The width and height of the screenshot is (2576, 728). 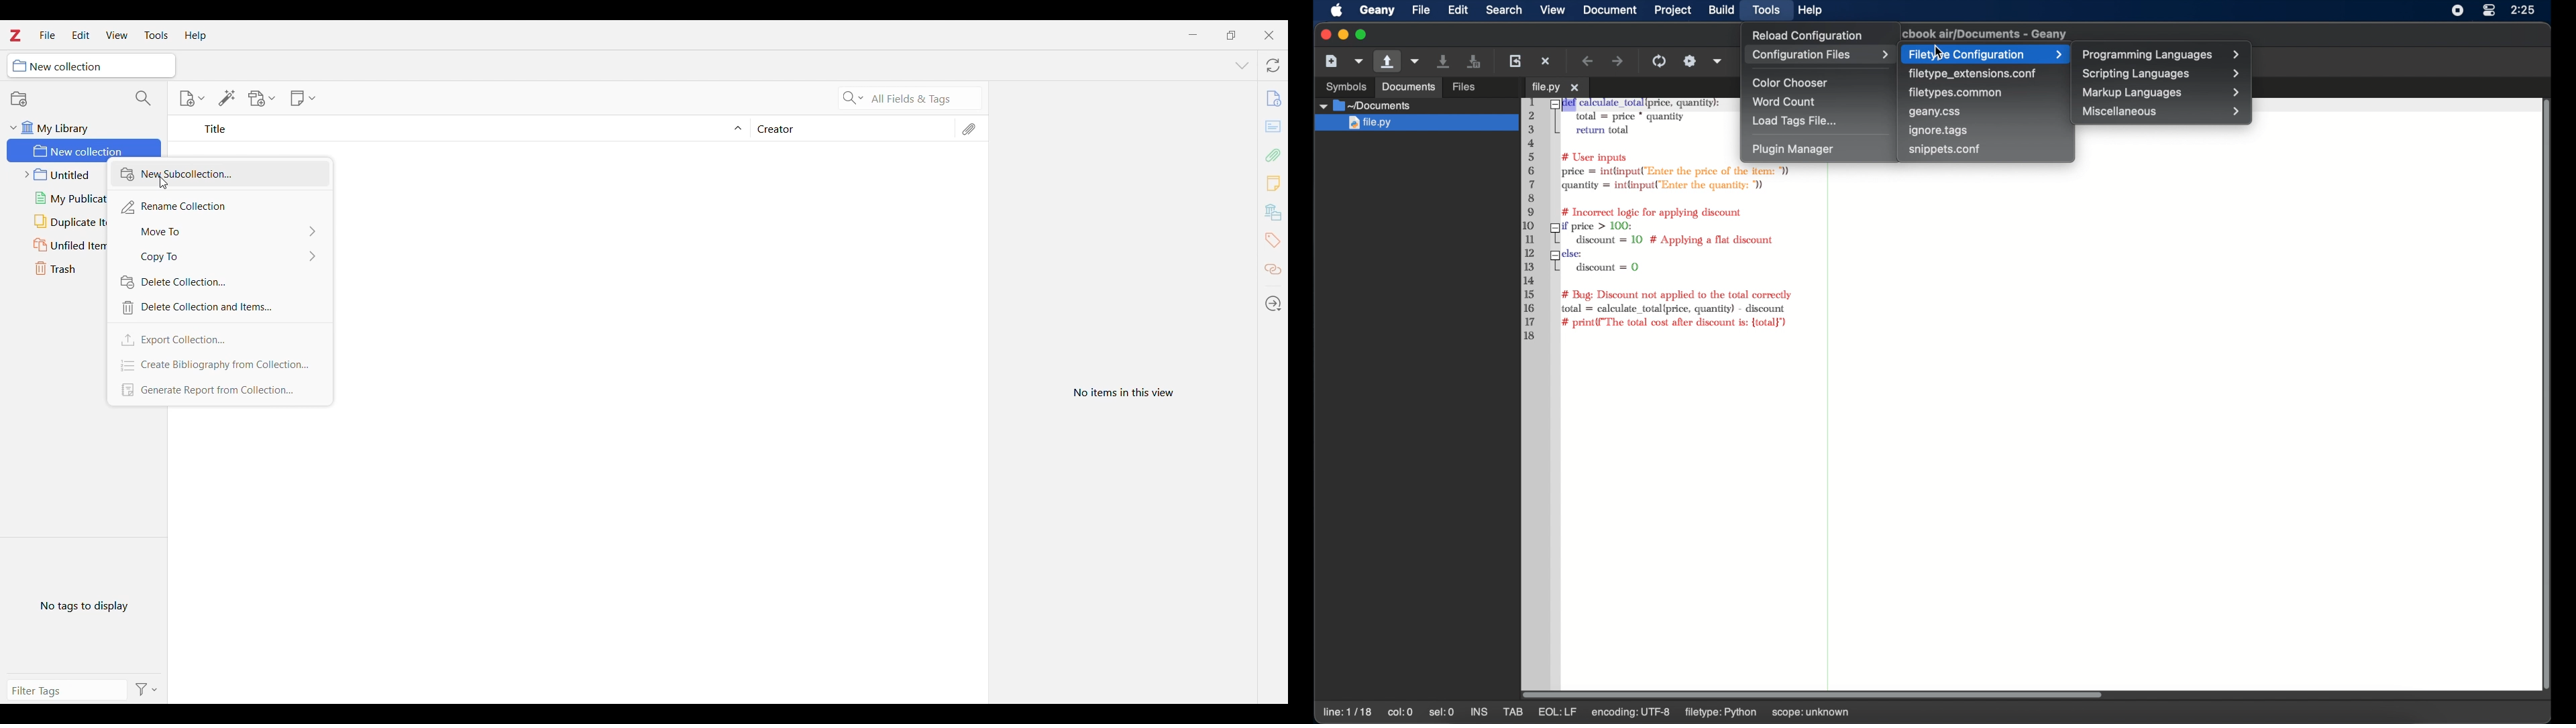 I want to click on Software logo, so click(x=15, y=36).